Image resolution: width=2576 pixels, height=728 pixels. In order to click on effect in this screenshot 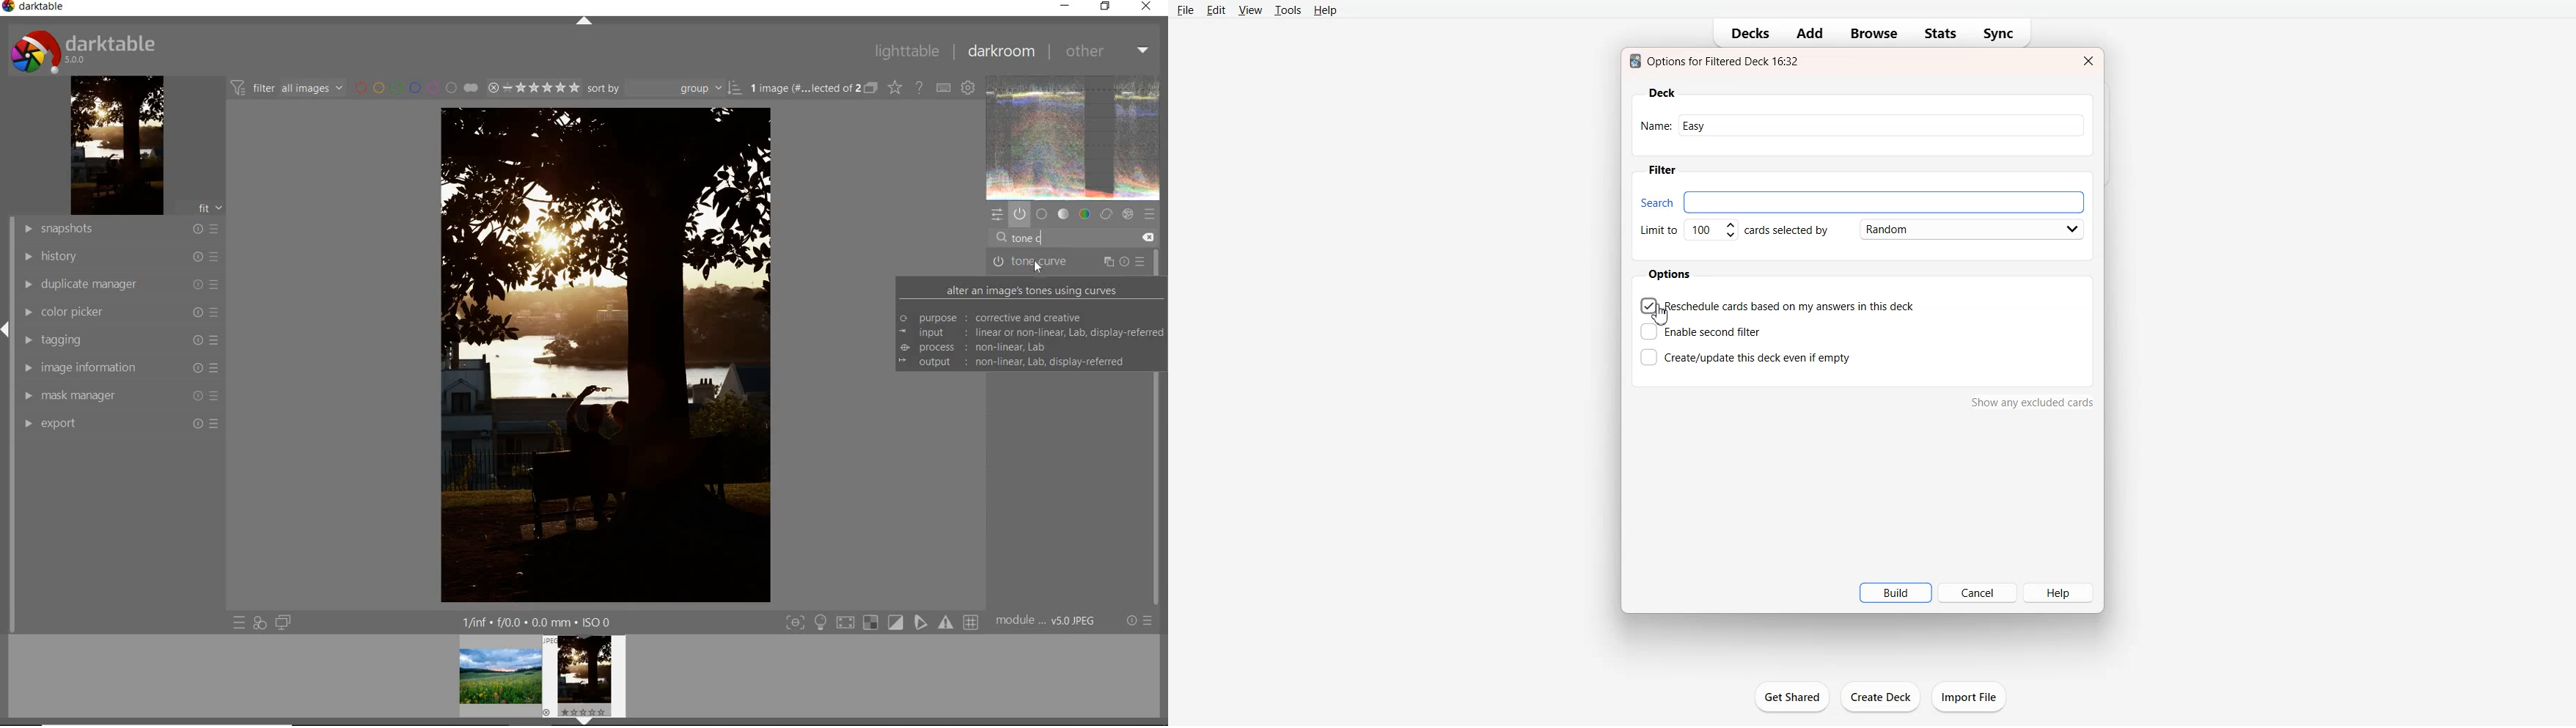, I will do `click(1127, 214)`.